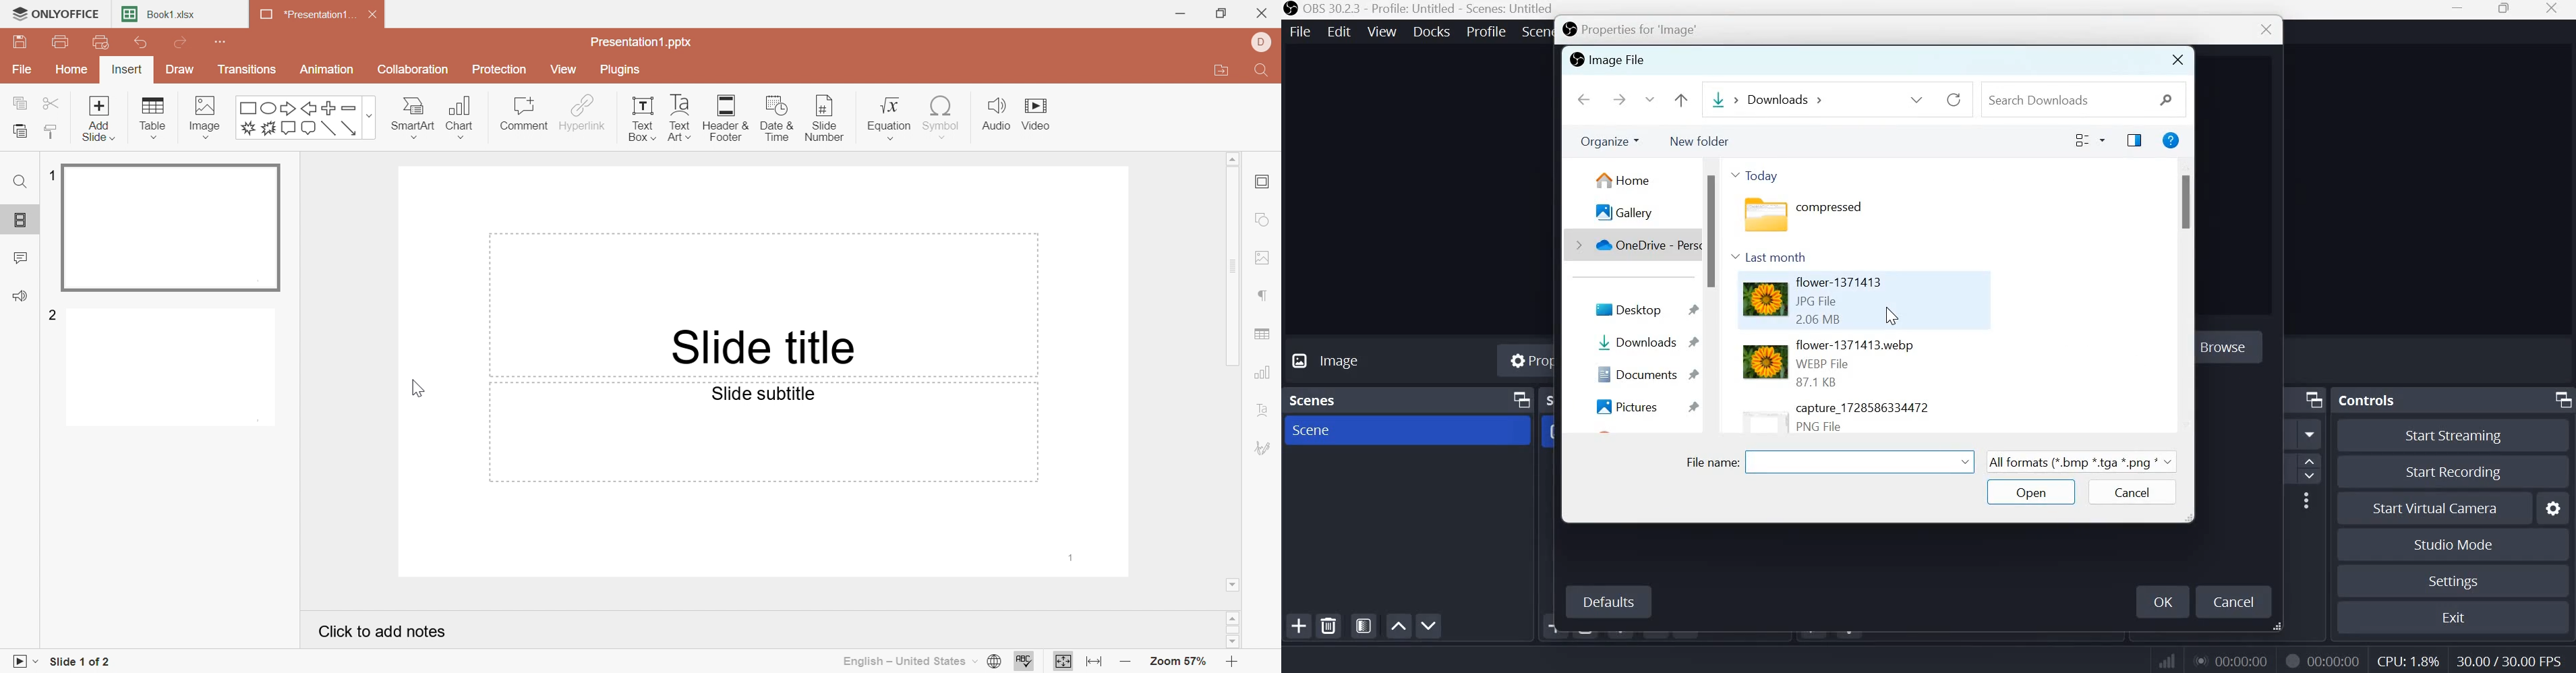 The height and width of the screenshot is (700, 2576). What do you see at coordinates (2504, 9) in the screenshot?
I see `Windows size toggle` at bounding box center [2504, 9].